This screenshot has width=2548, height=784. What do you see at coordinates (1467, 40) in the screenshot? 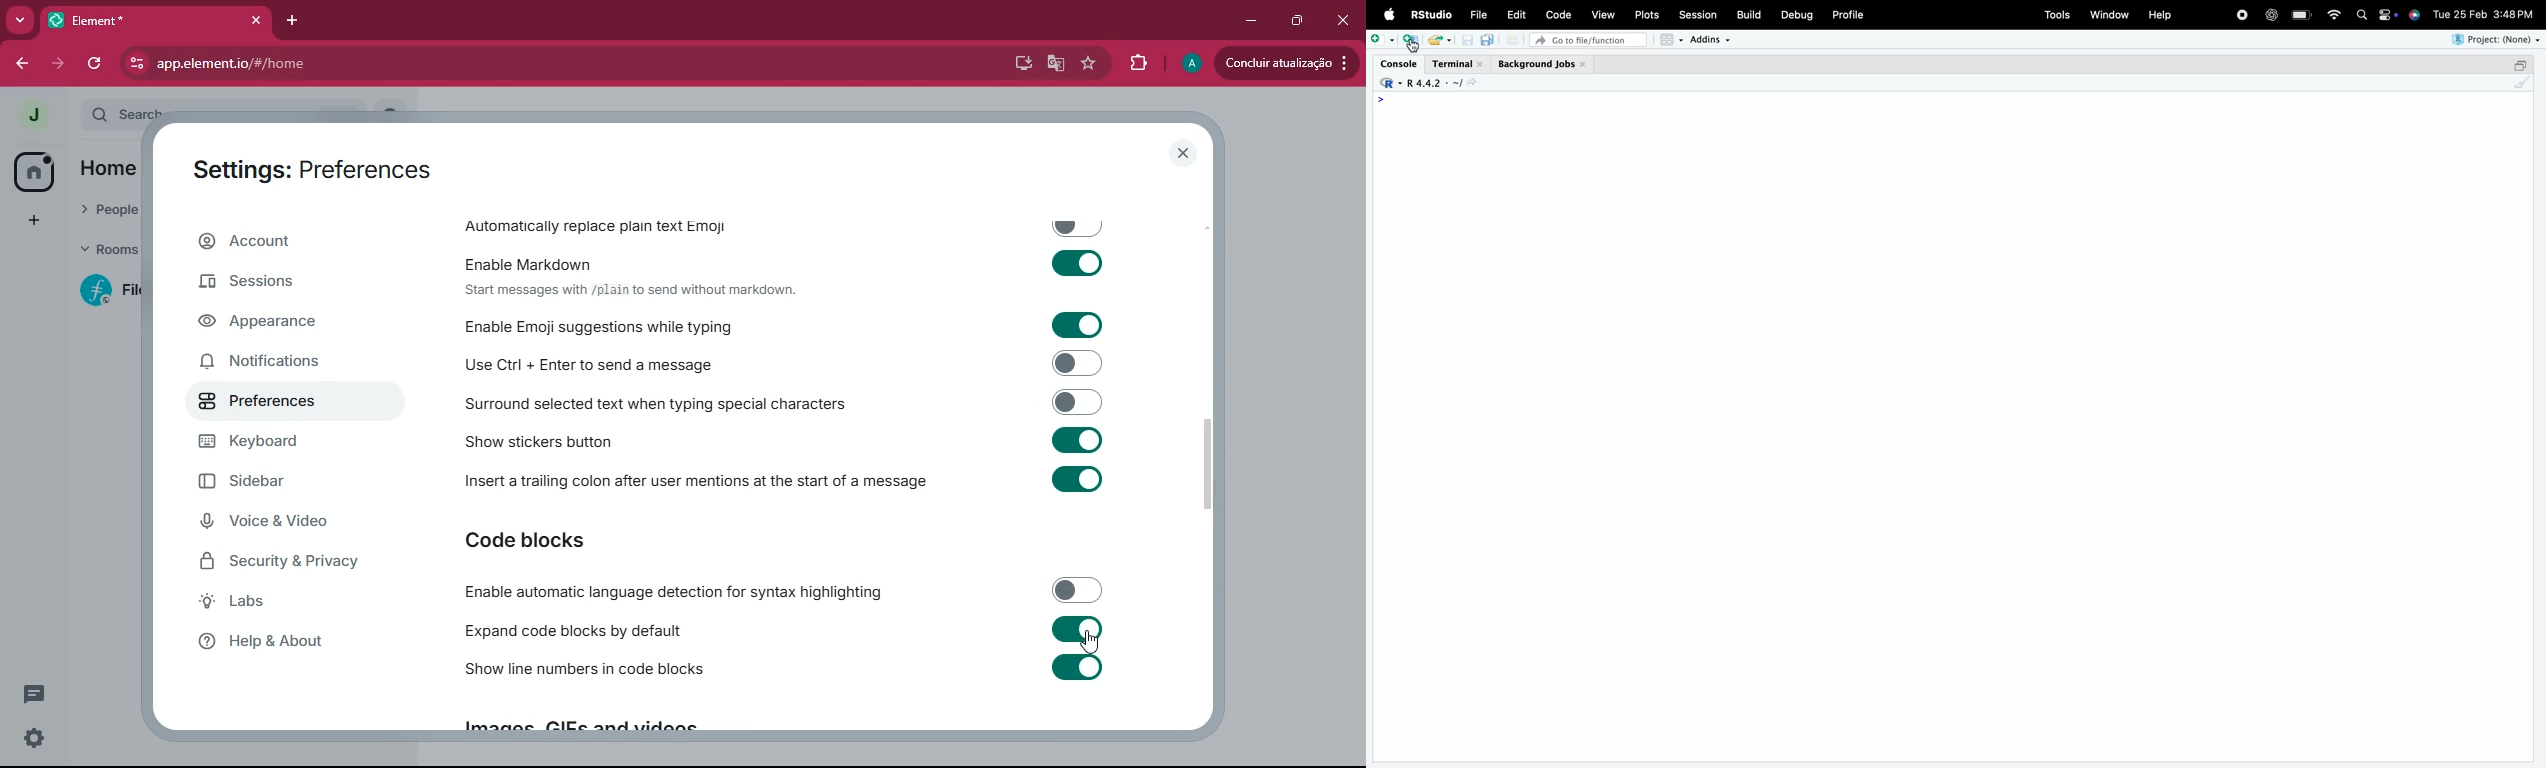
I see `Save current document` at bounding box center [1467, 40].